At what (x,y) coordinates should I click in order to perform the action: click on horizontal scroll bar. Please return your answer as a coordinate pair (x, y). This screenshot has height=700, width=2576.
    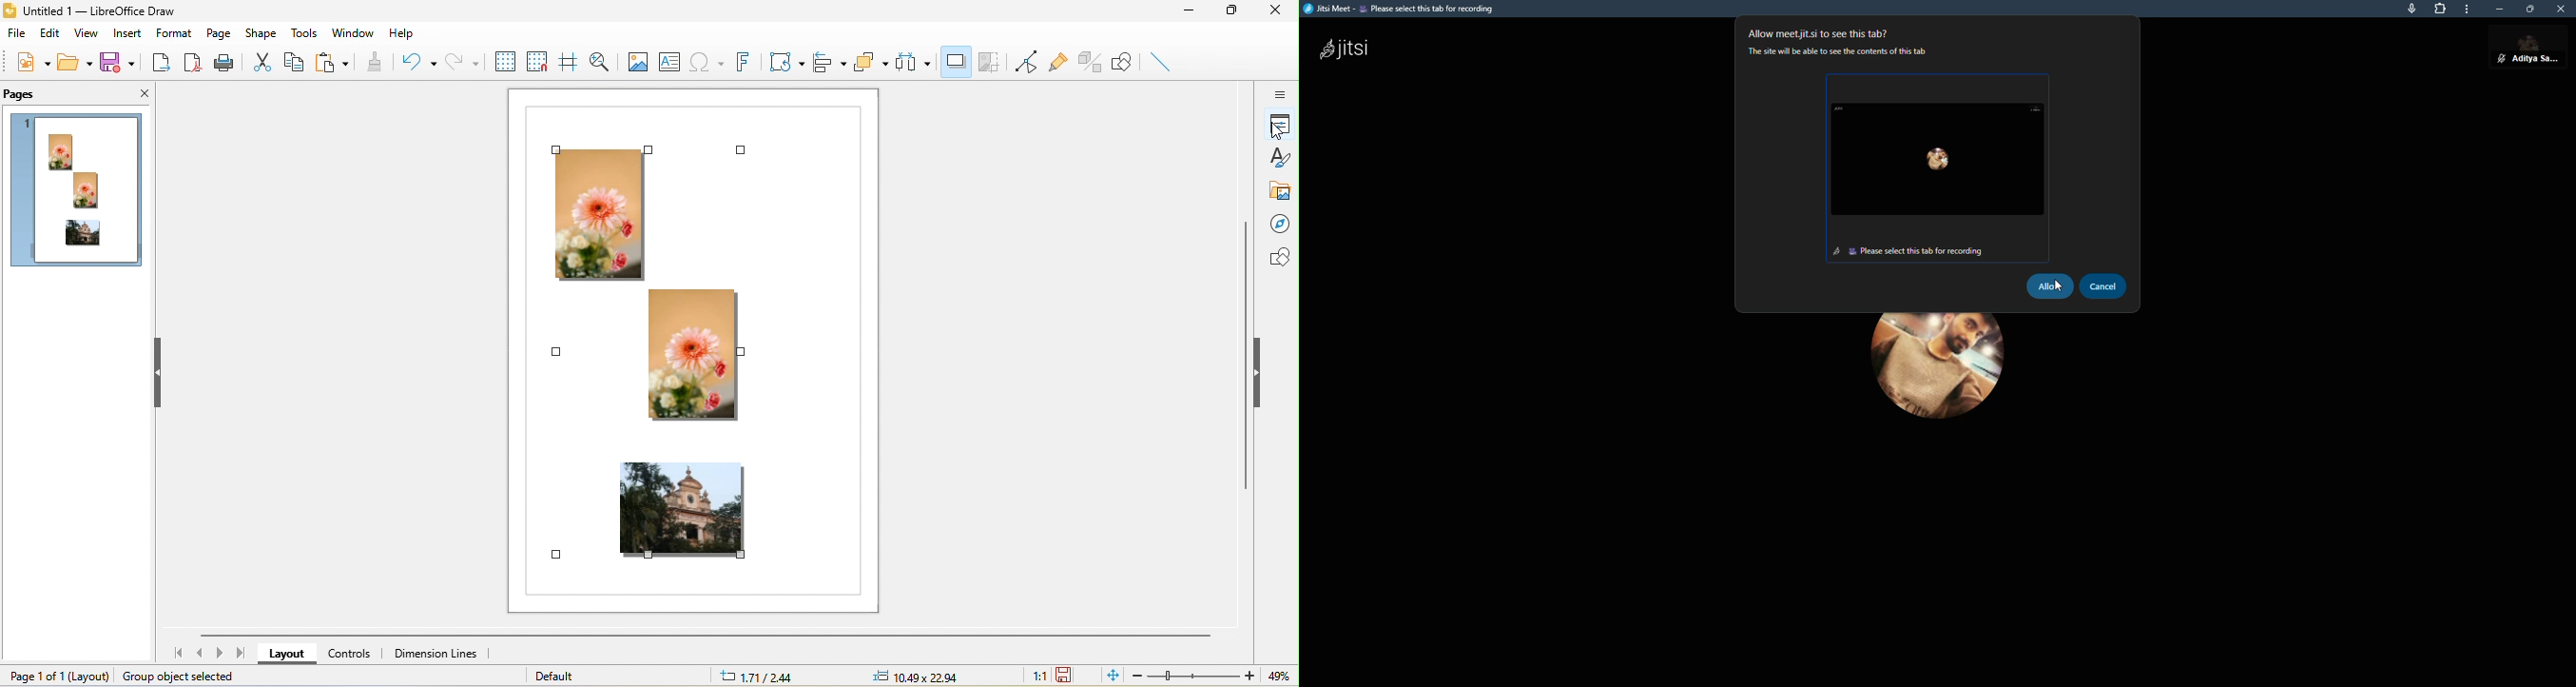
    Looking at the image, I should click on (708, 637).